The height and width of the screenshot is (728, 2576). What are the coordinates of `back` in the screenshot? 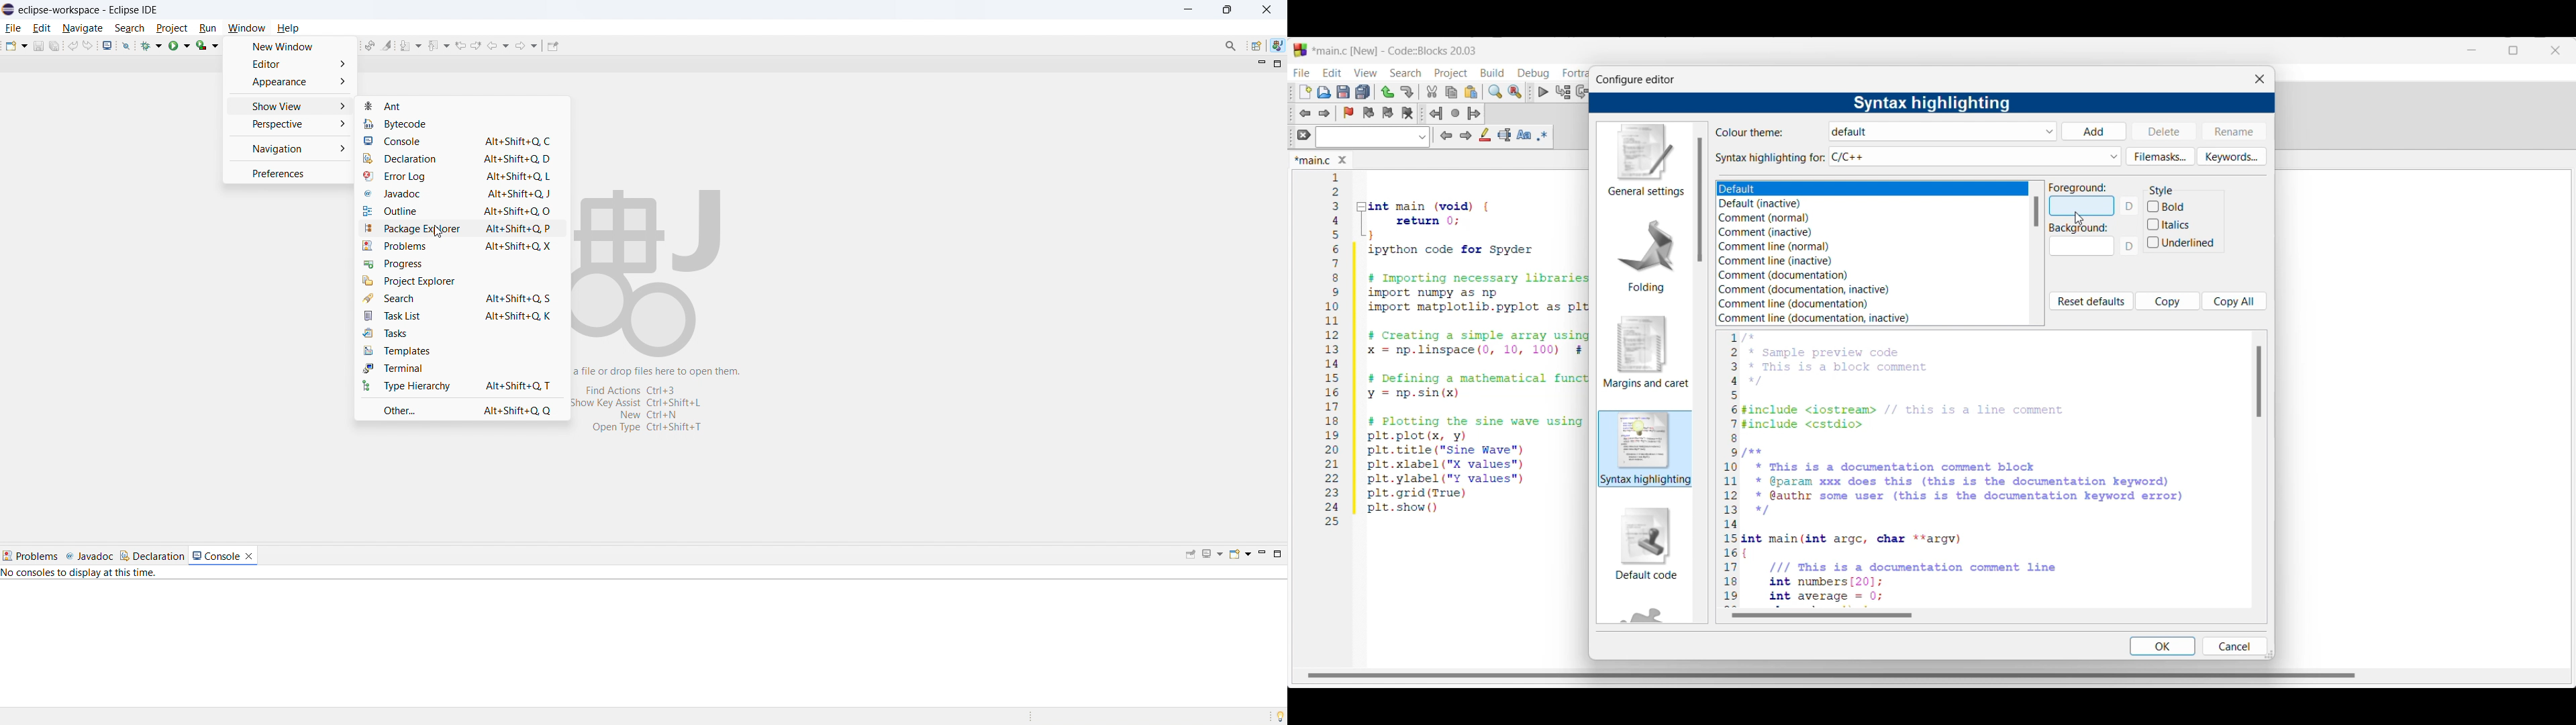 It's located at (498, 44).